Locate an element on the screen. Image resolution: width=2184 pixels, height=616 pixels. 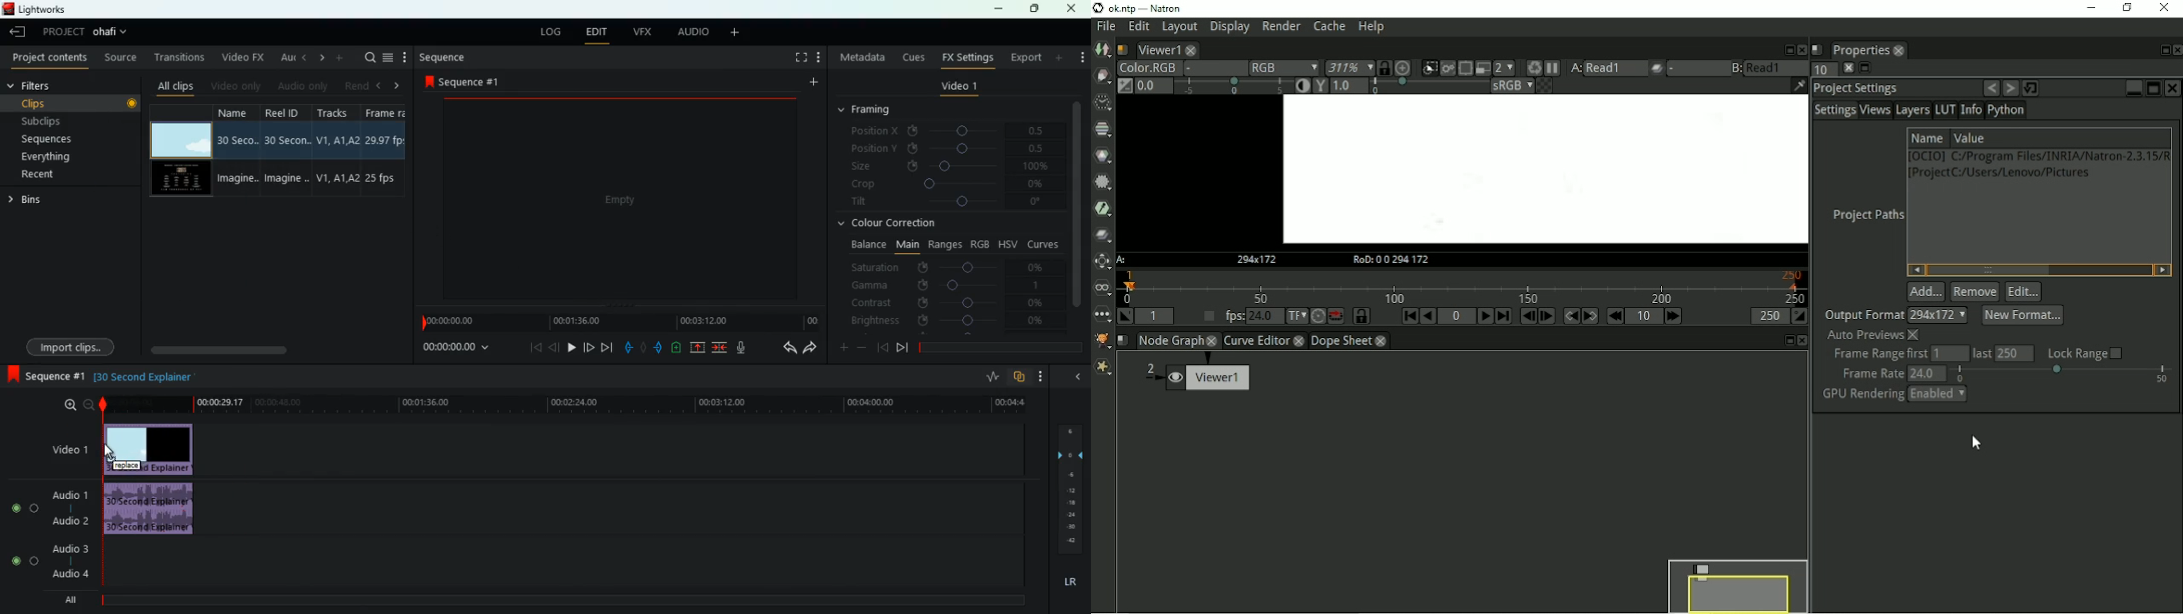
Project opened is located at coordinates (1547, 169).